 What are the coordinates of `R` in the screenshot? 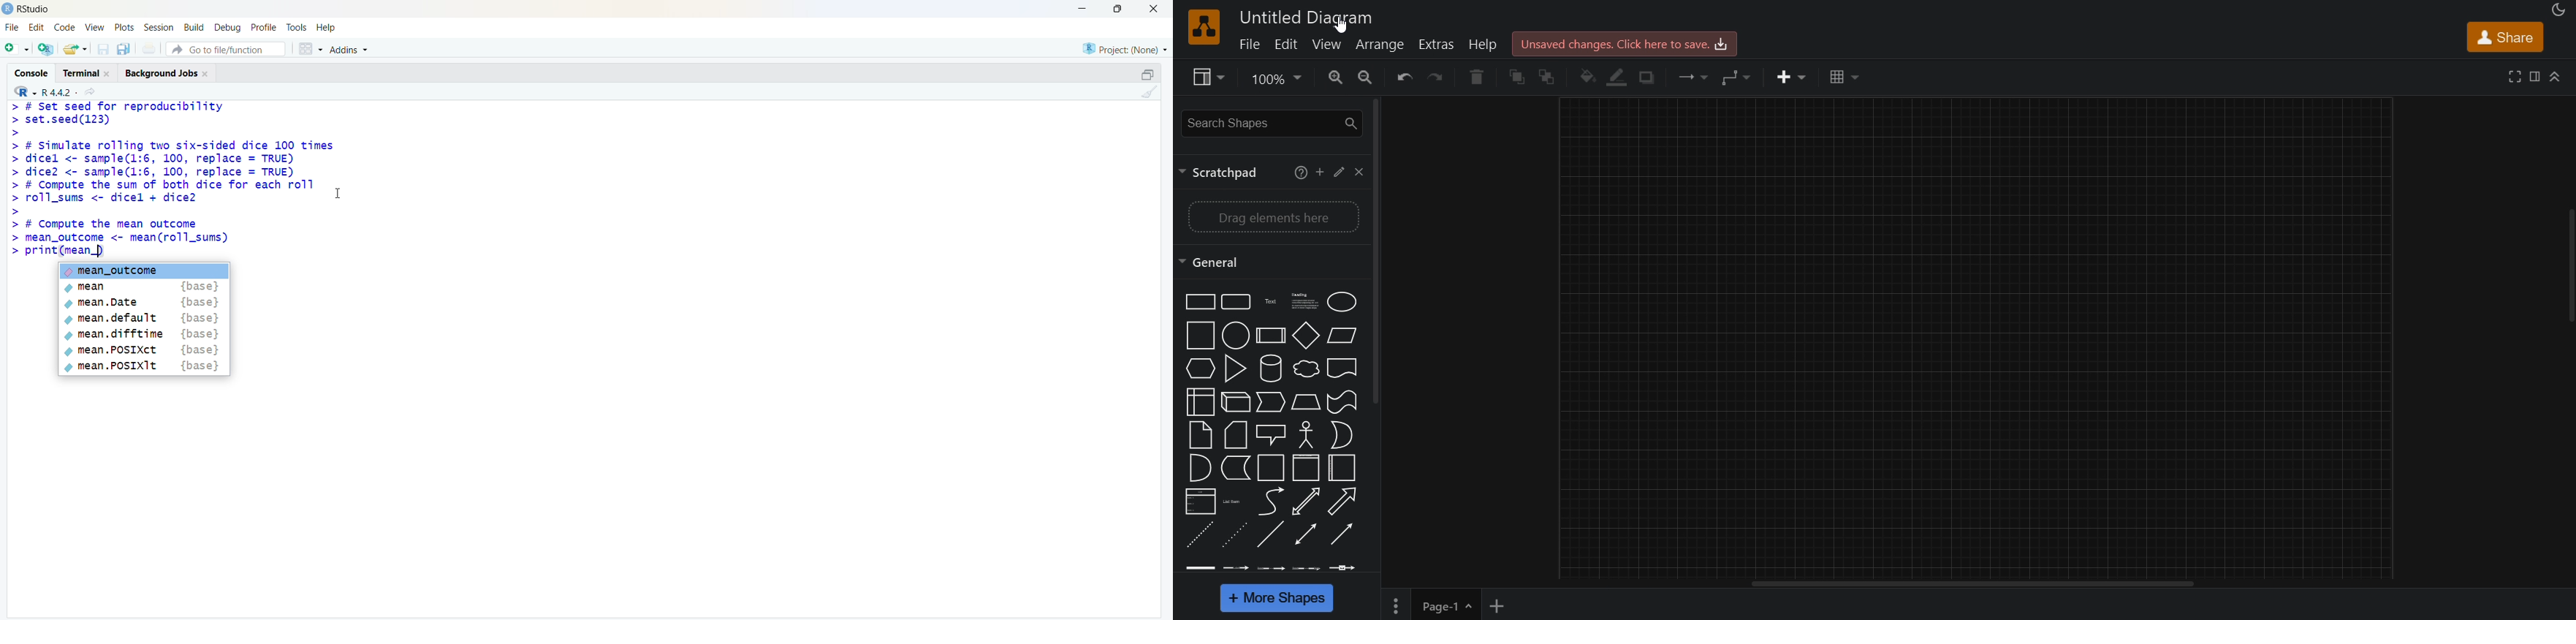 It's located at (24, 91).